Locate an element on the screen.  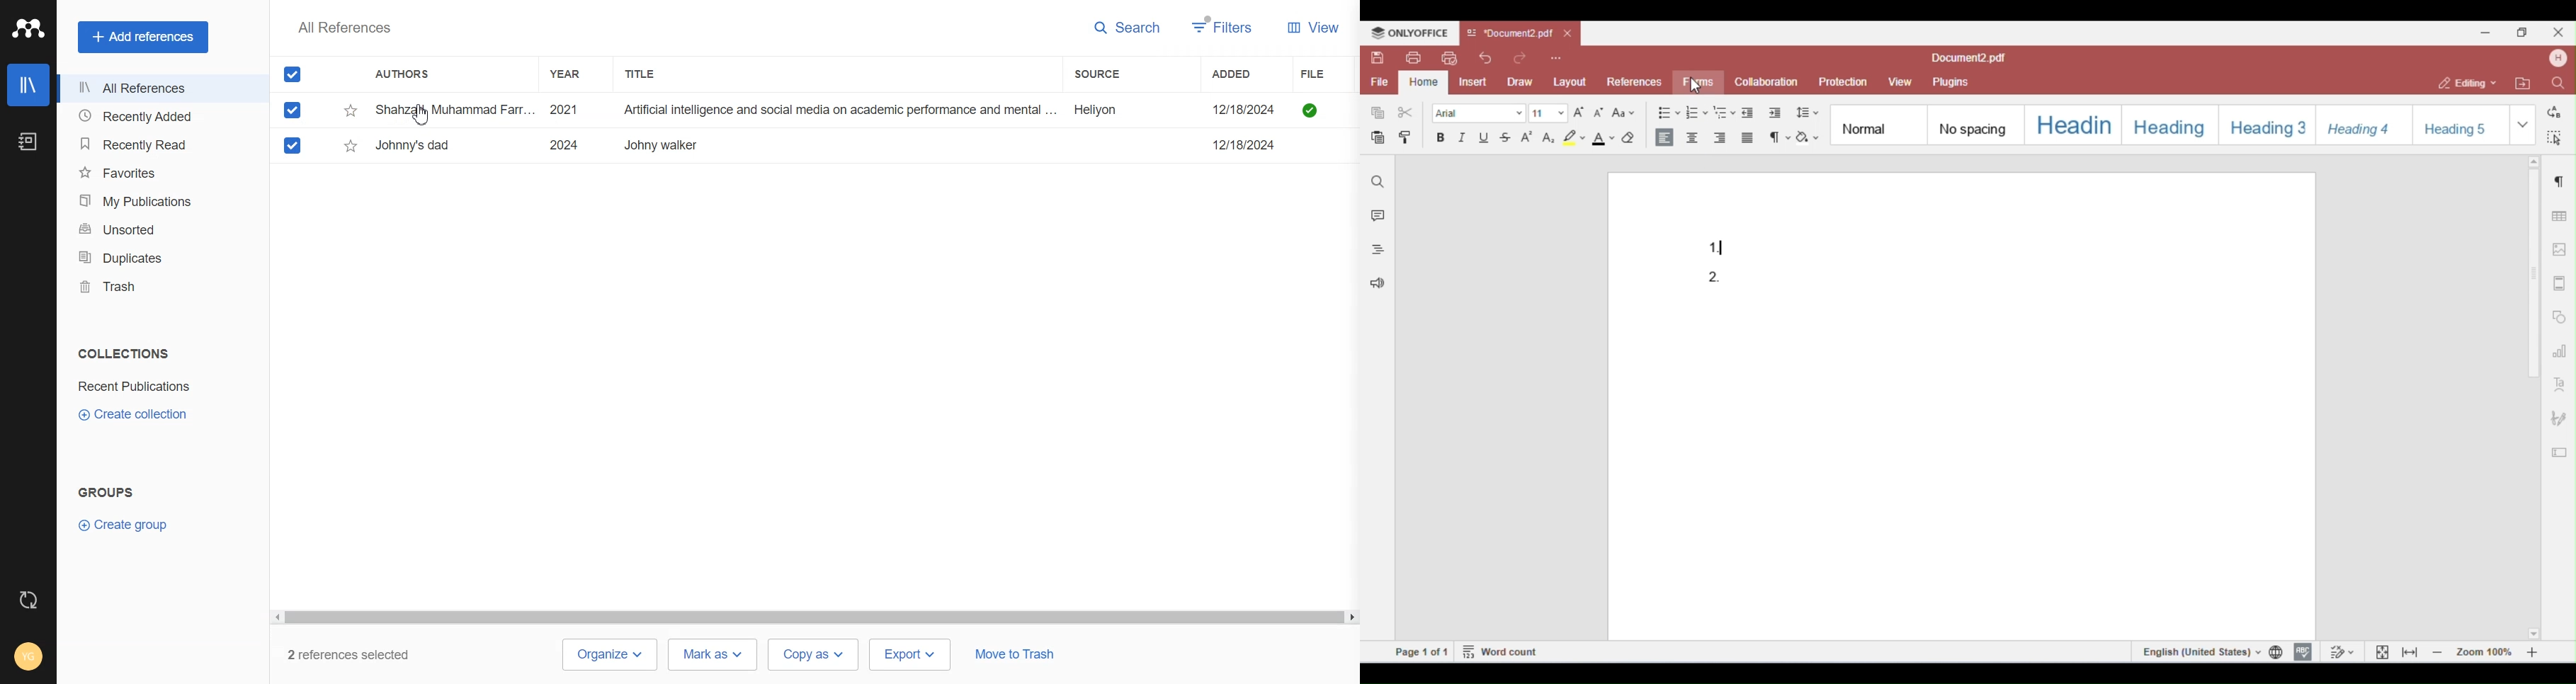
Auto Sync is located at coordinates (29, 600).